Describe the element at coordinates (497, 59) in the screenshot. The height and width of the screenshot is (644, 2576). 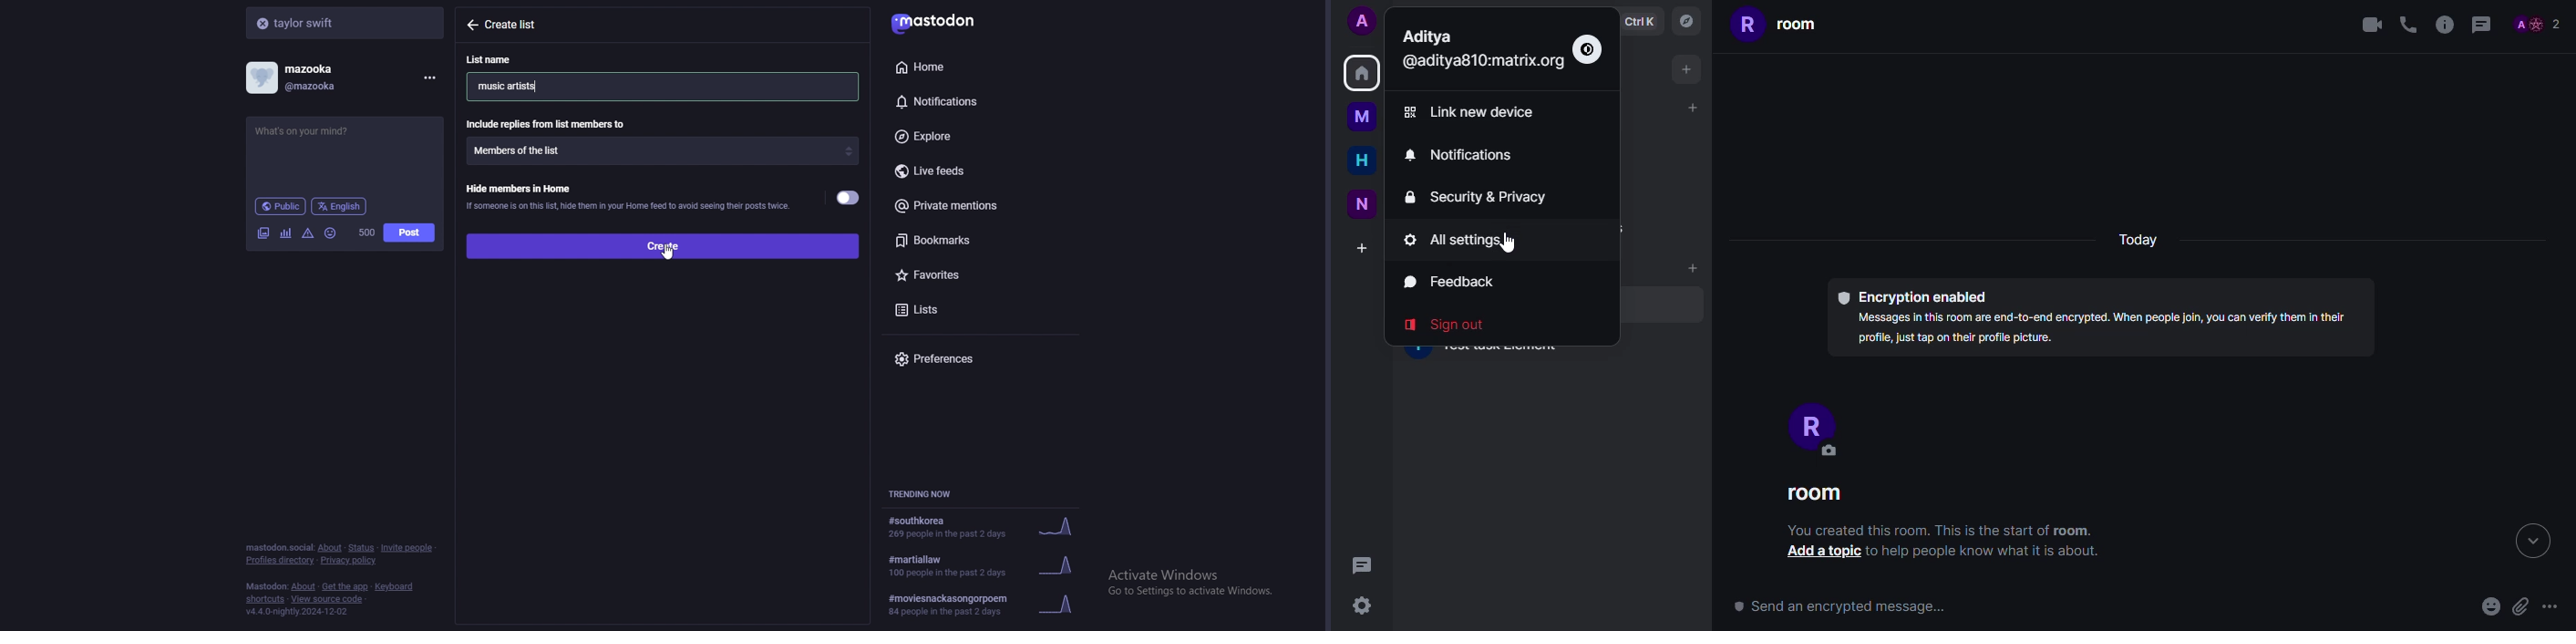
I see `list name` at that location.